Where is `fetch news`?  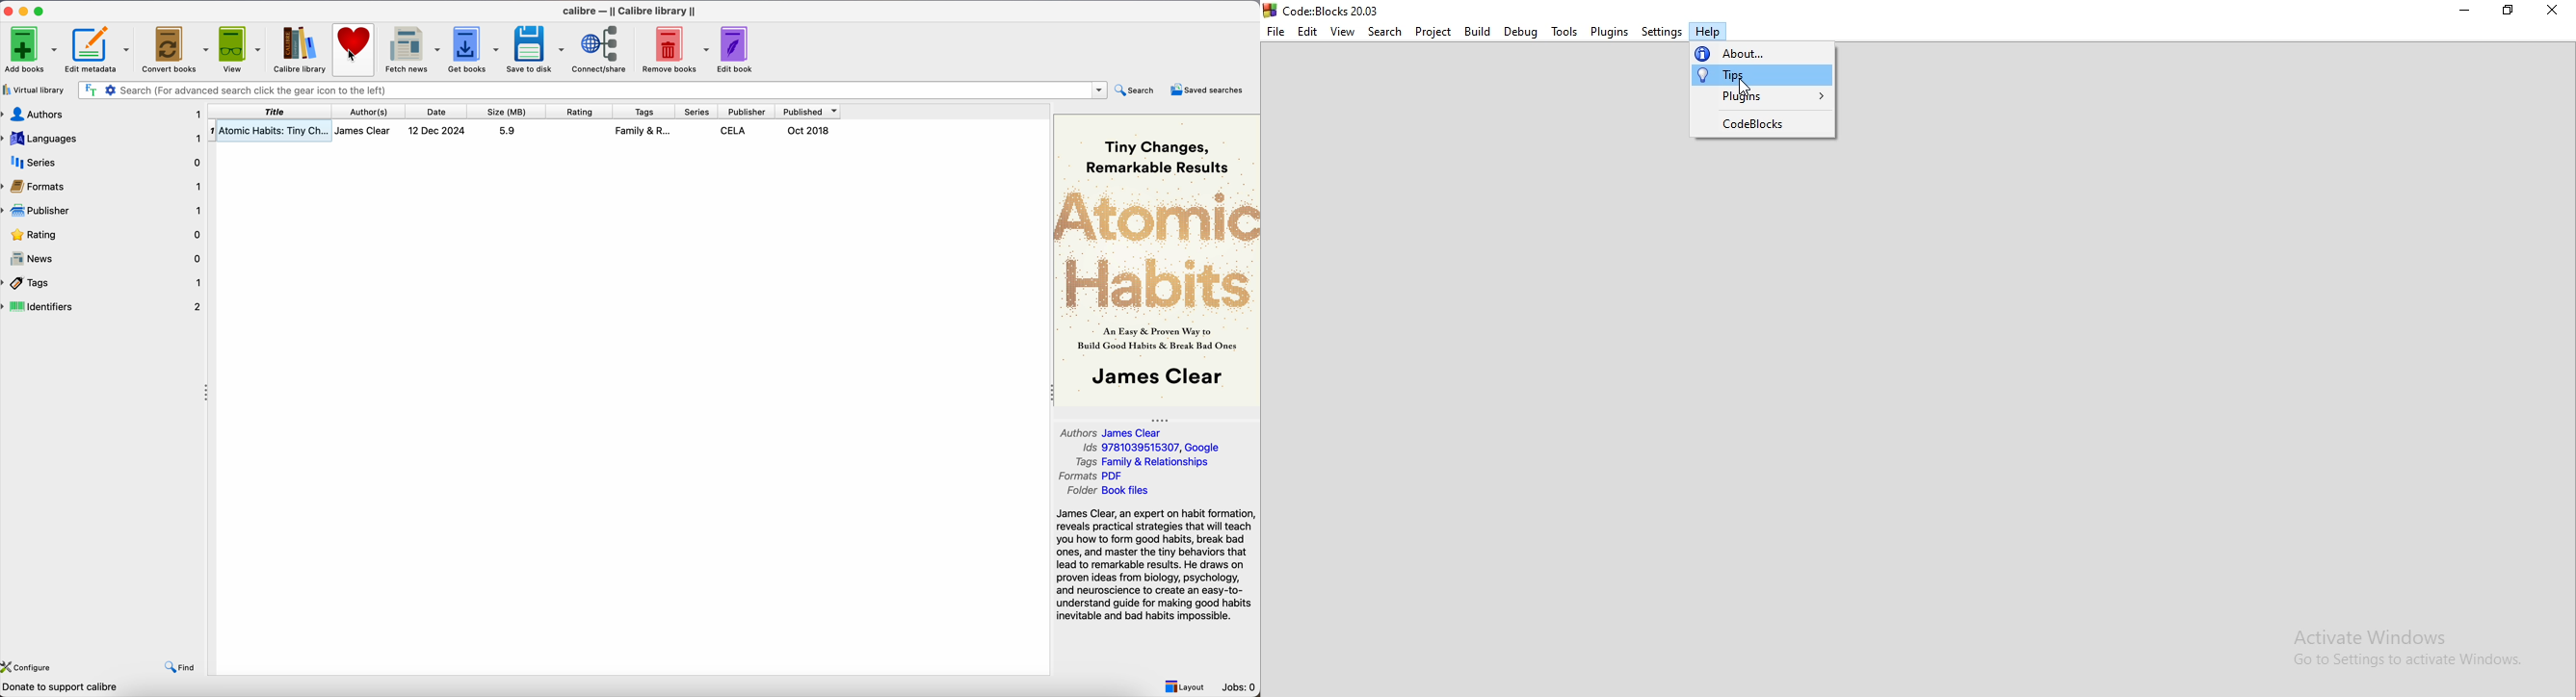 fetch news is located at coordinates (411, 50).